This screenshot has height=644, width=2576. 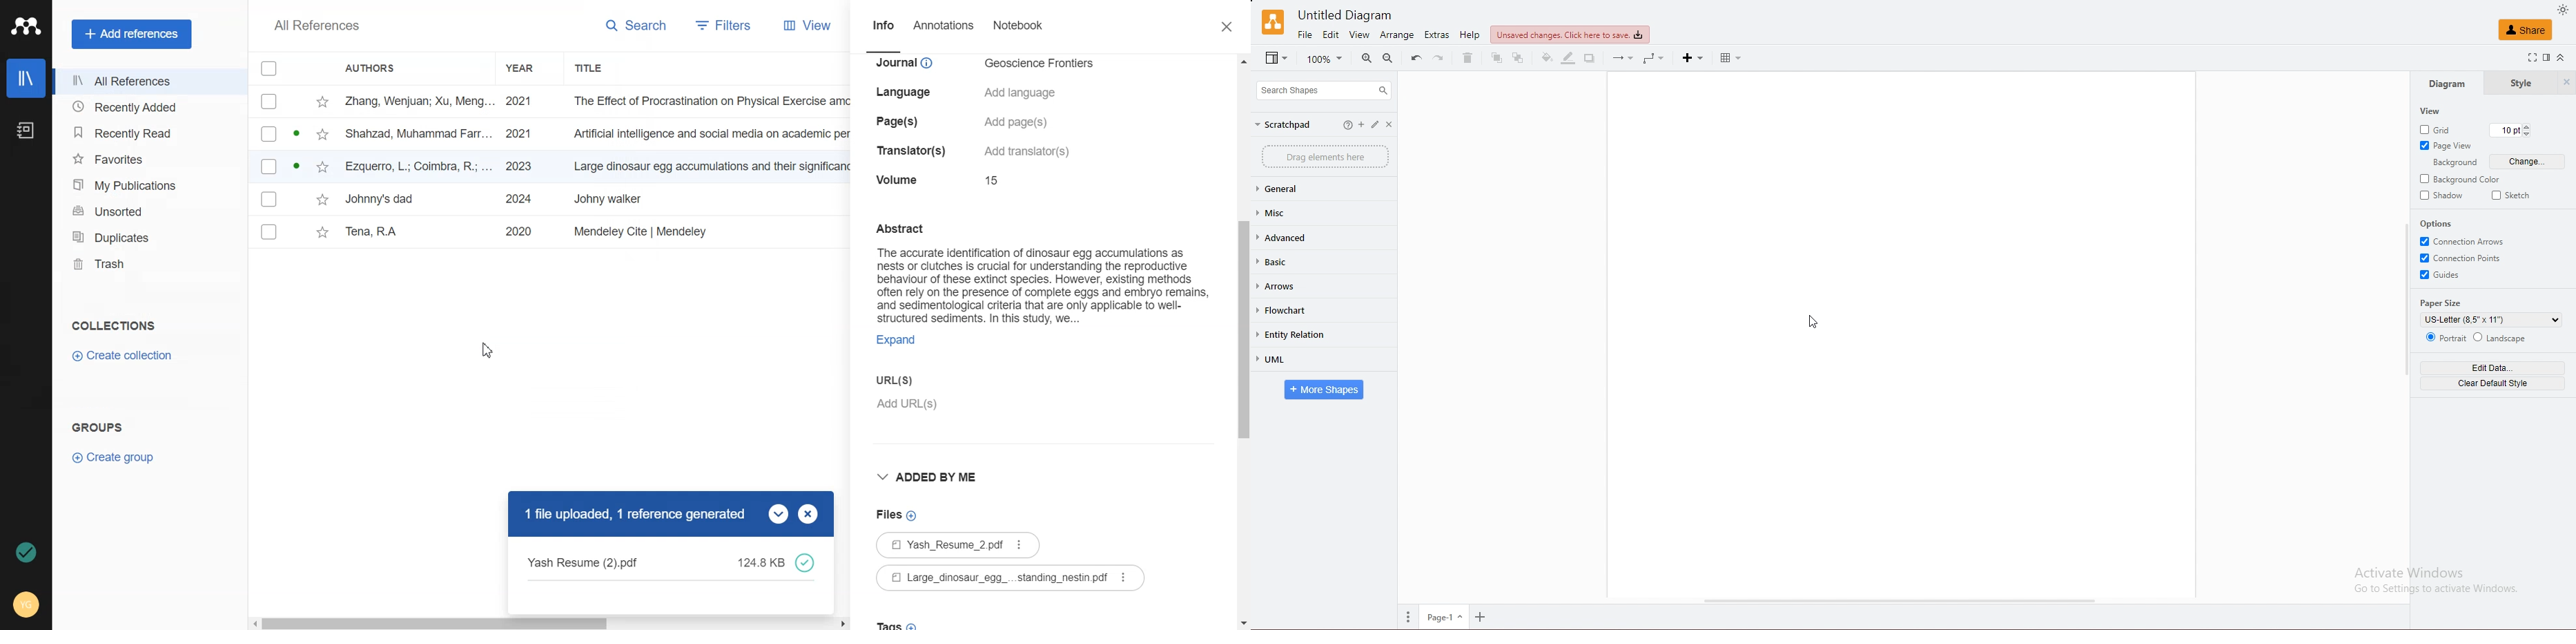 What do you see at coordinates (1902, 331) in the screenshot?
I see `draw area` at bounding box center [1902, 331].